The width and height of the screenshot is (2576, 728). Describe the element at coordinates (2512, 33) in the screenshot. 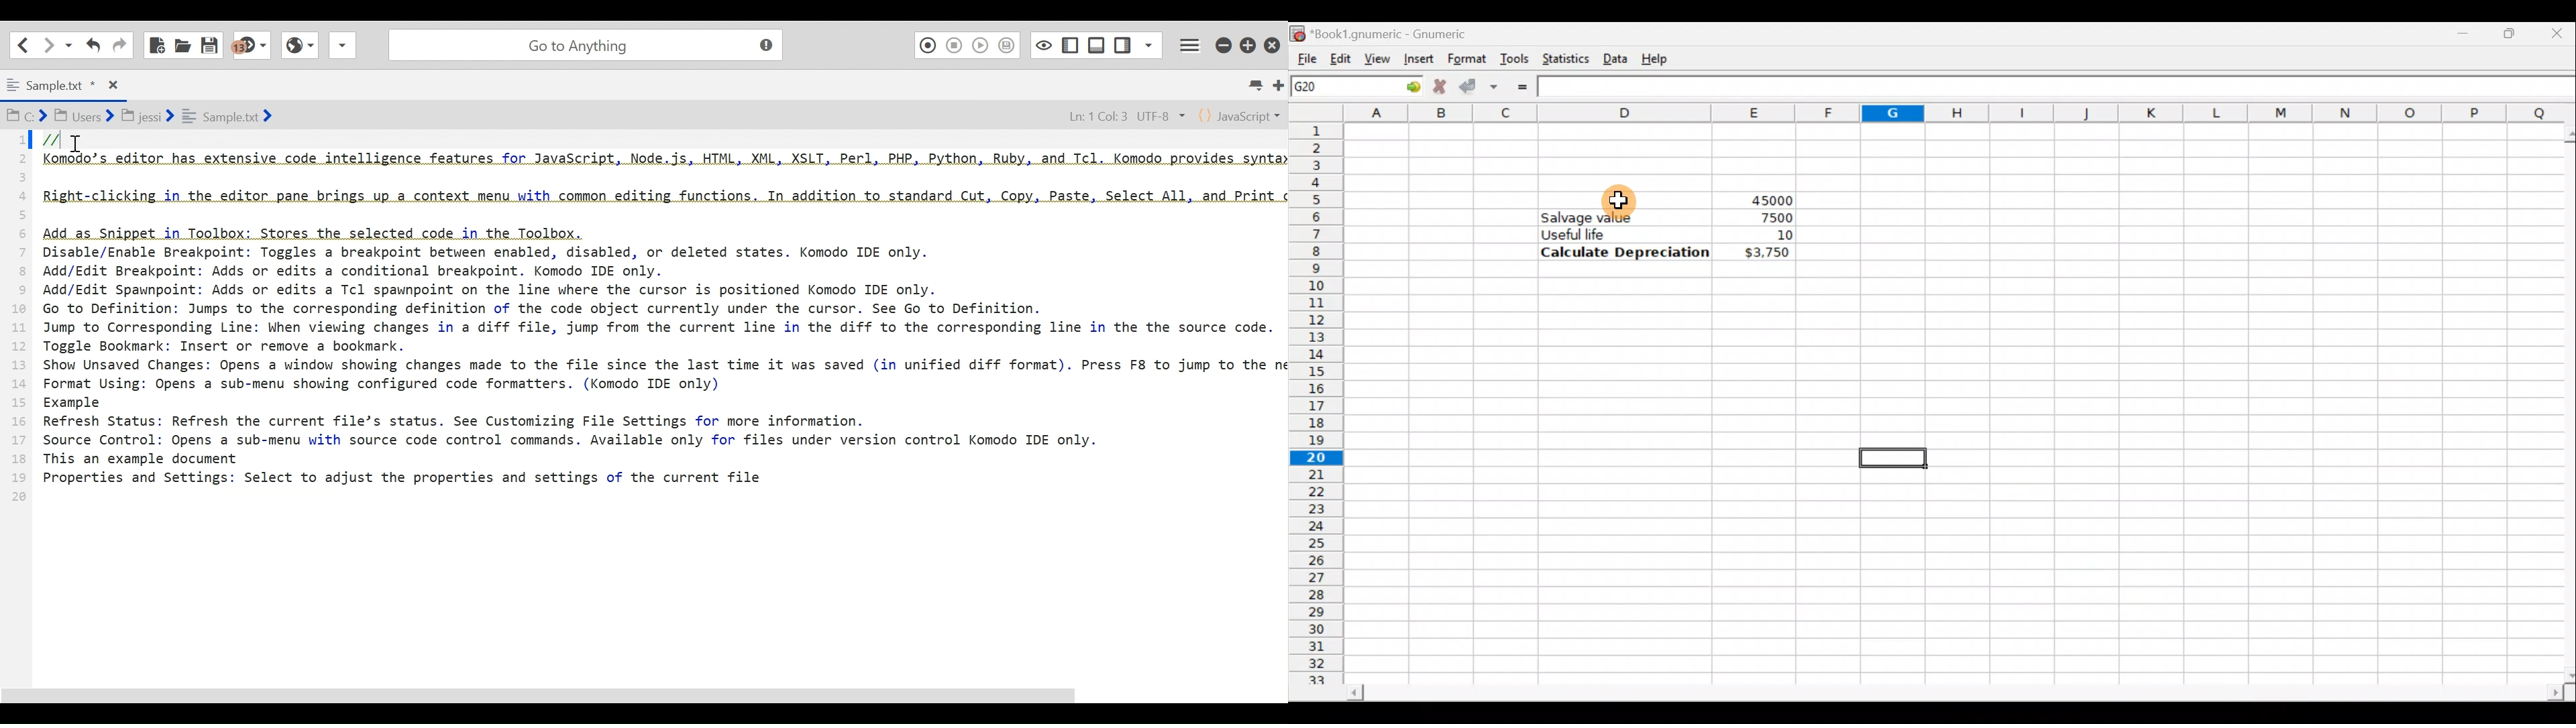

I see `Maximize` at that location.